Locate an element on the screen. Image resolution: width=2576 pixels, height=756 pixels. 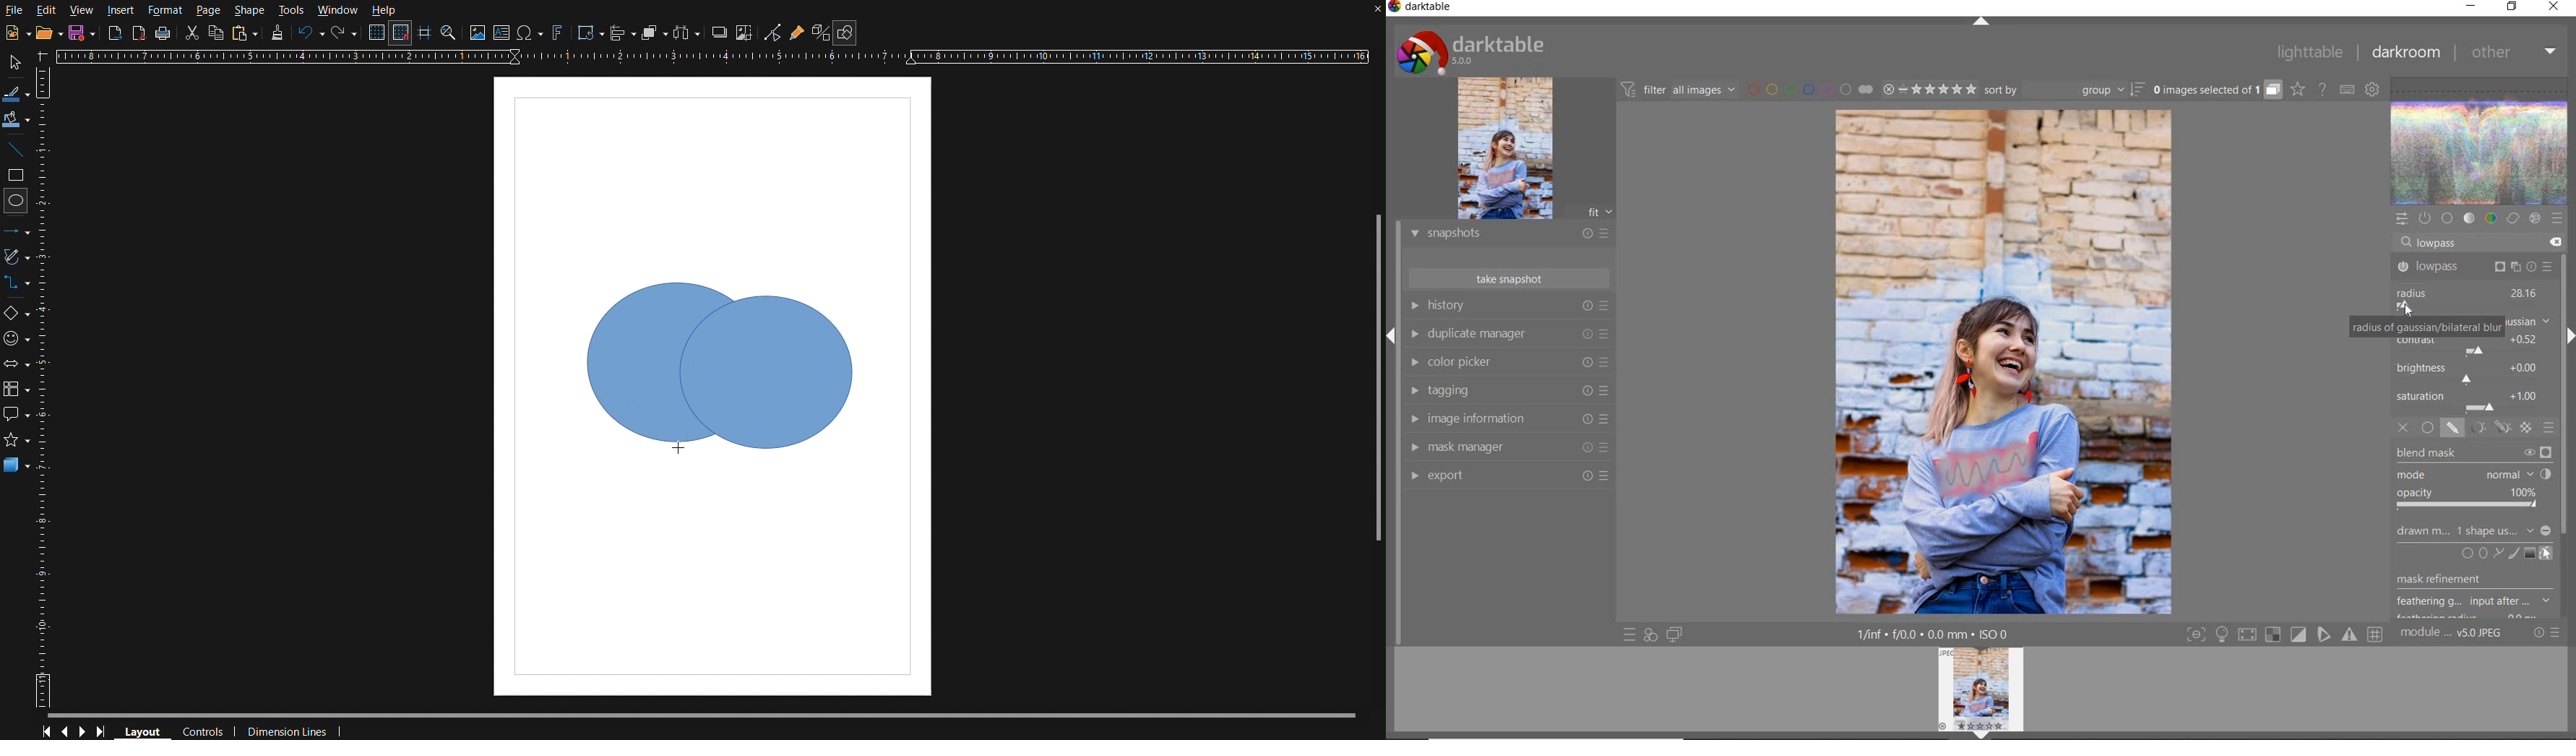
Open is located at coordinates (45, 33).